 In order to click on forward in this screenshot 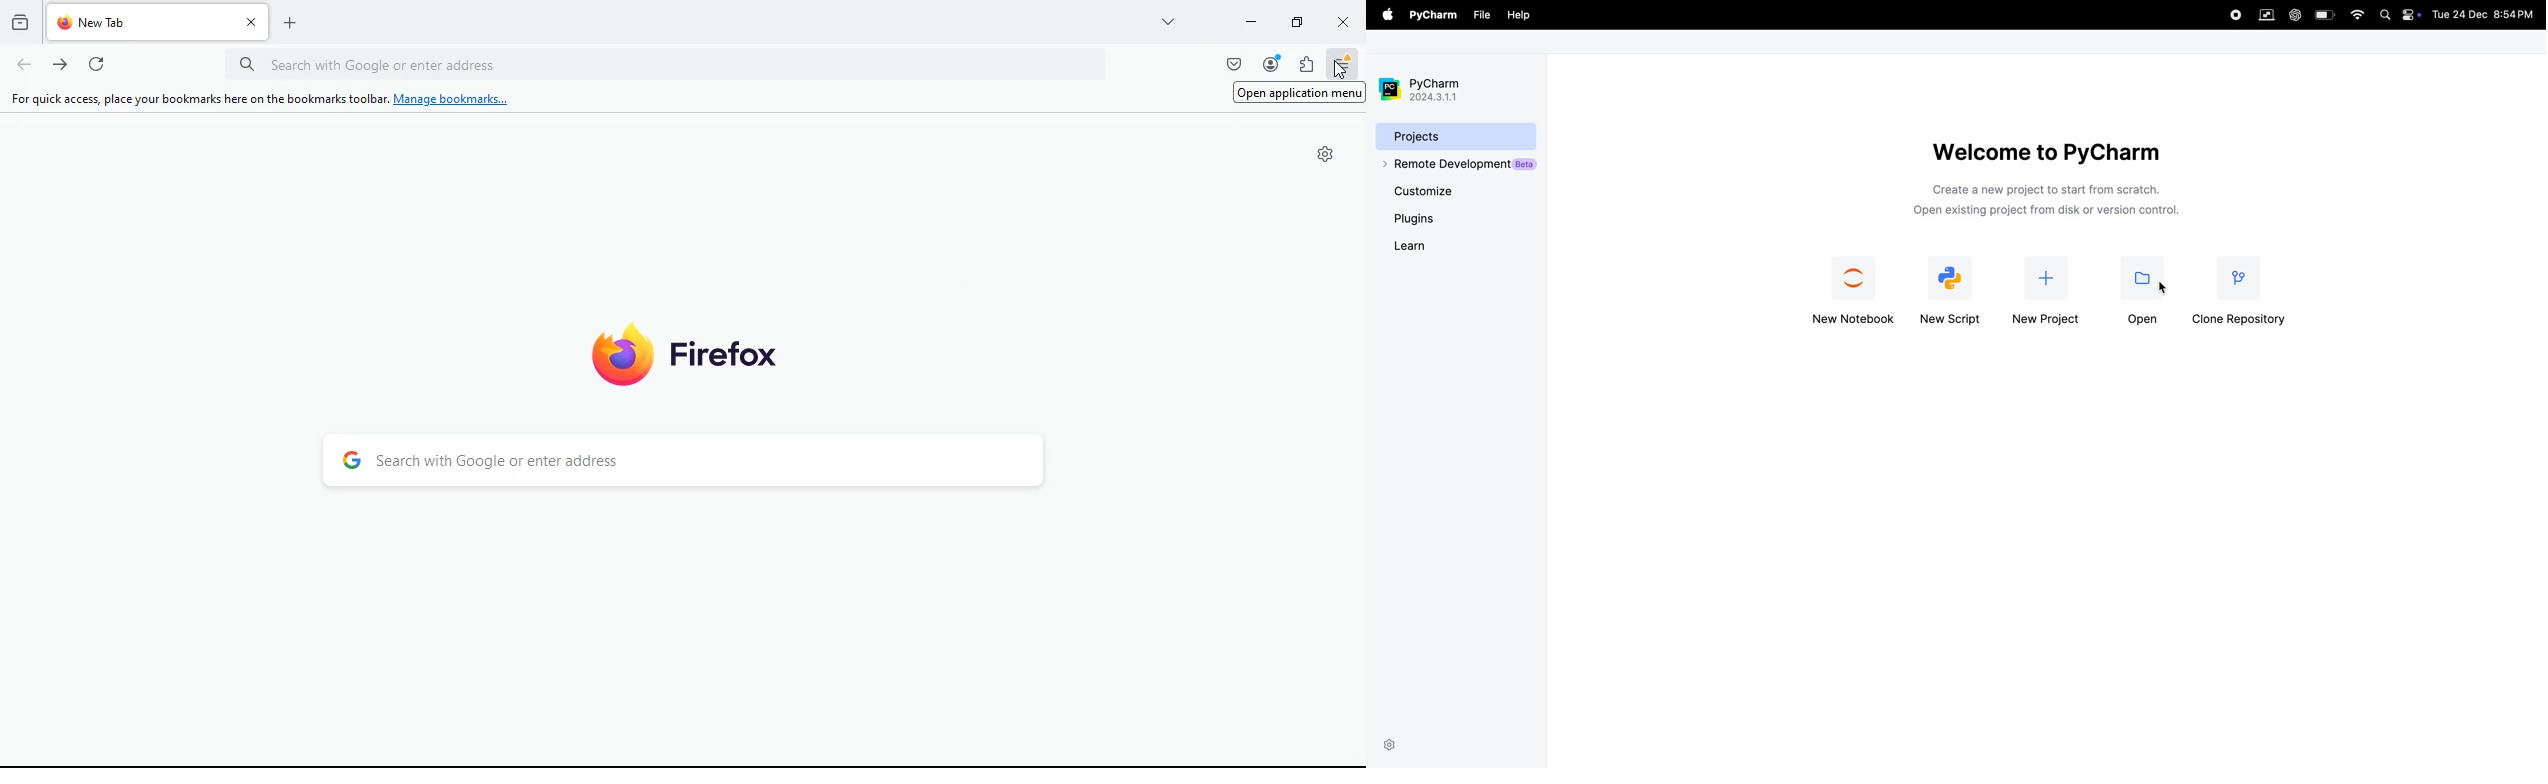, I will do `click(61, 65)`.